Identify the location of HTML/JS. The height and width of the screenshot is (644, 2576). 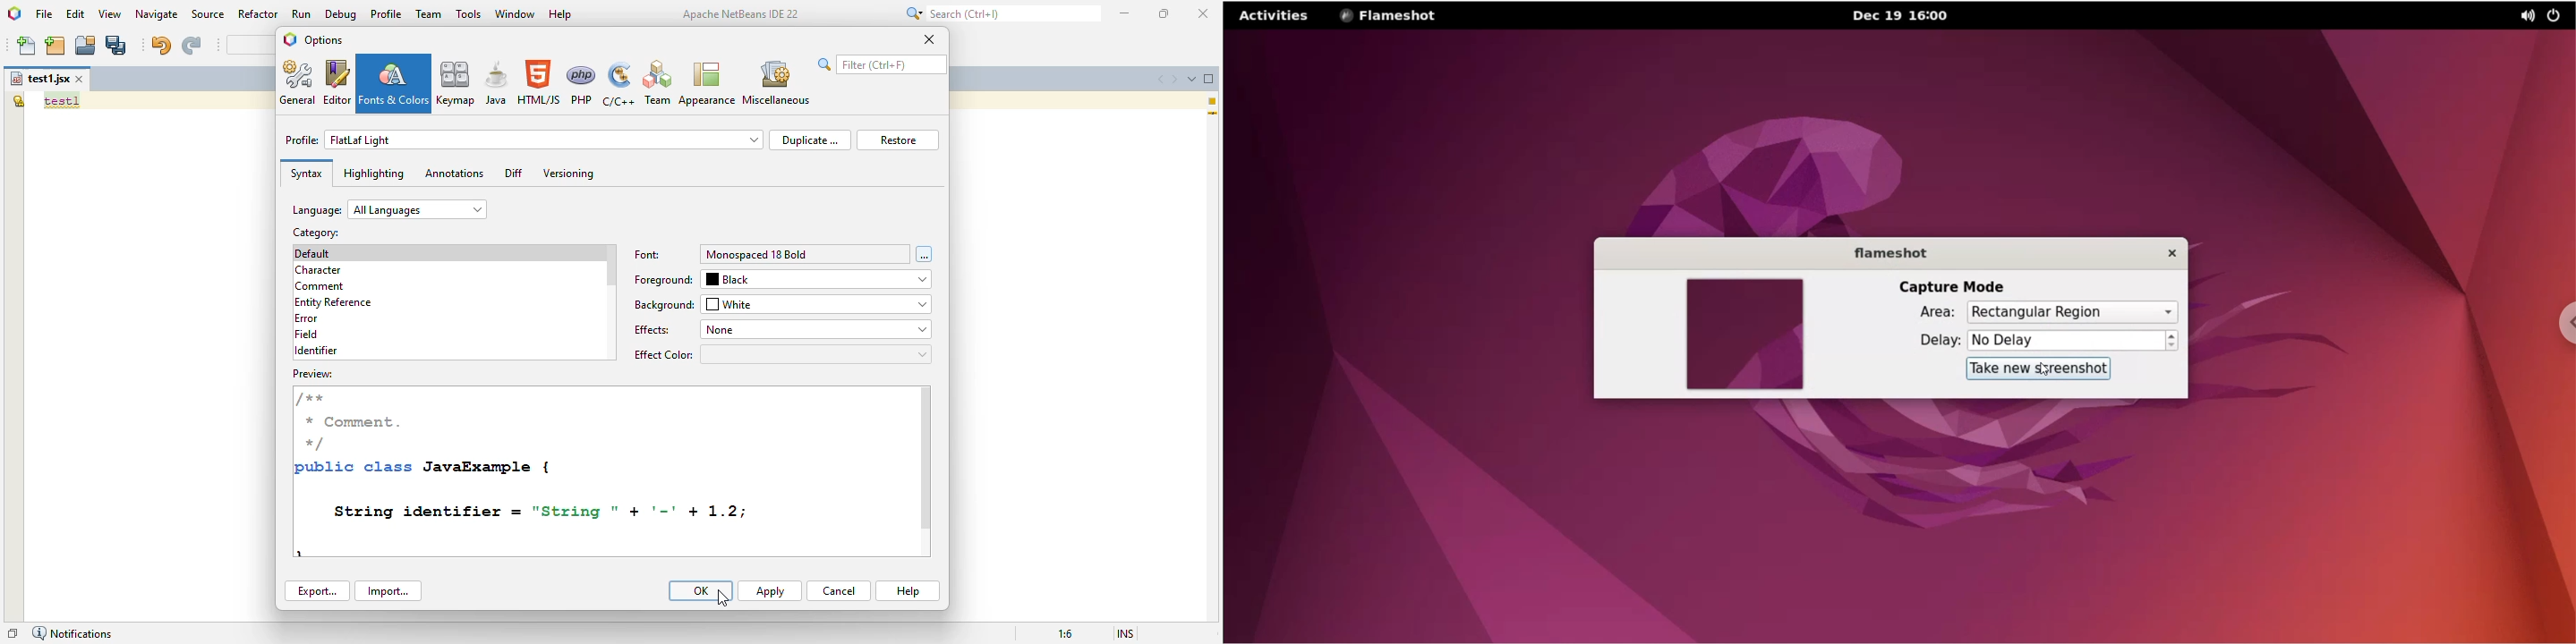
(540, 82).